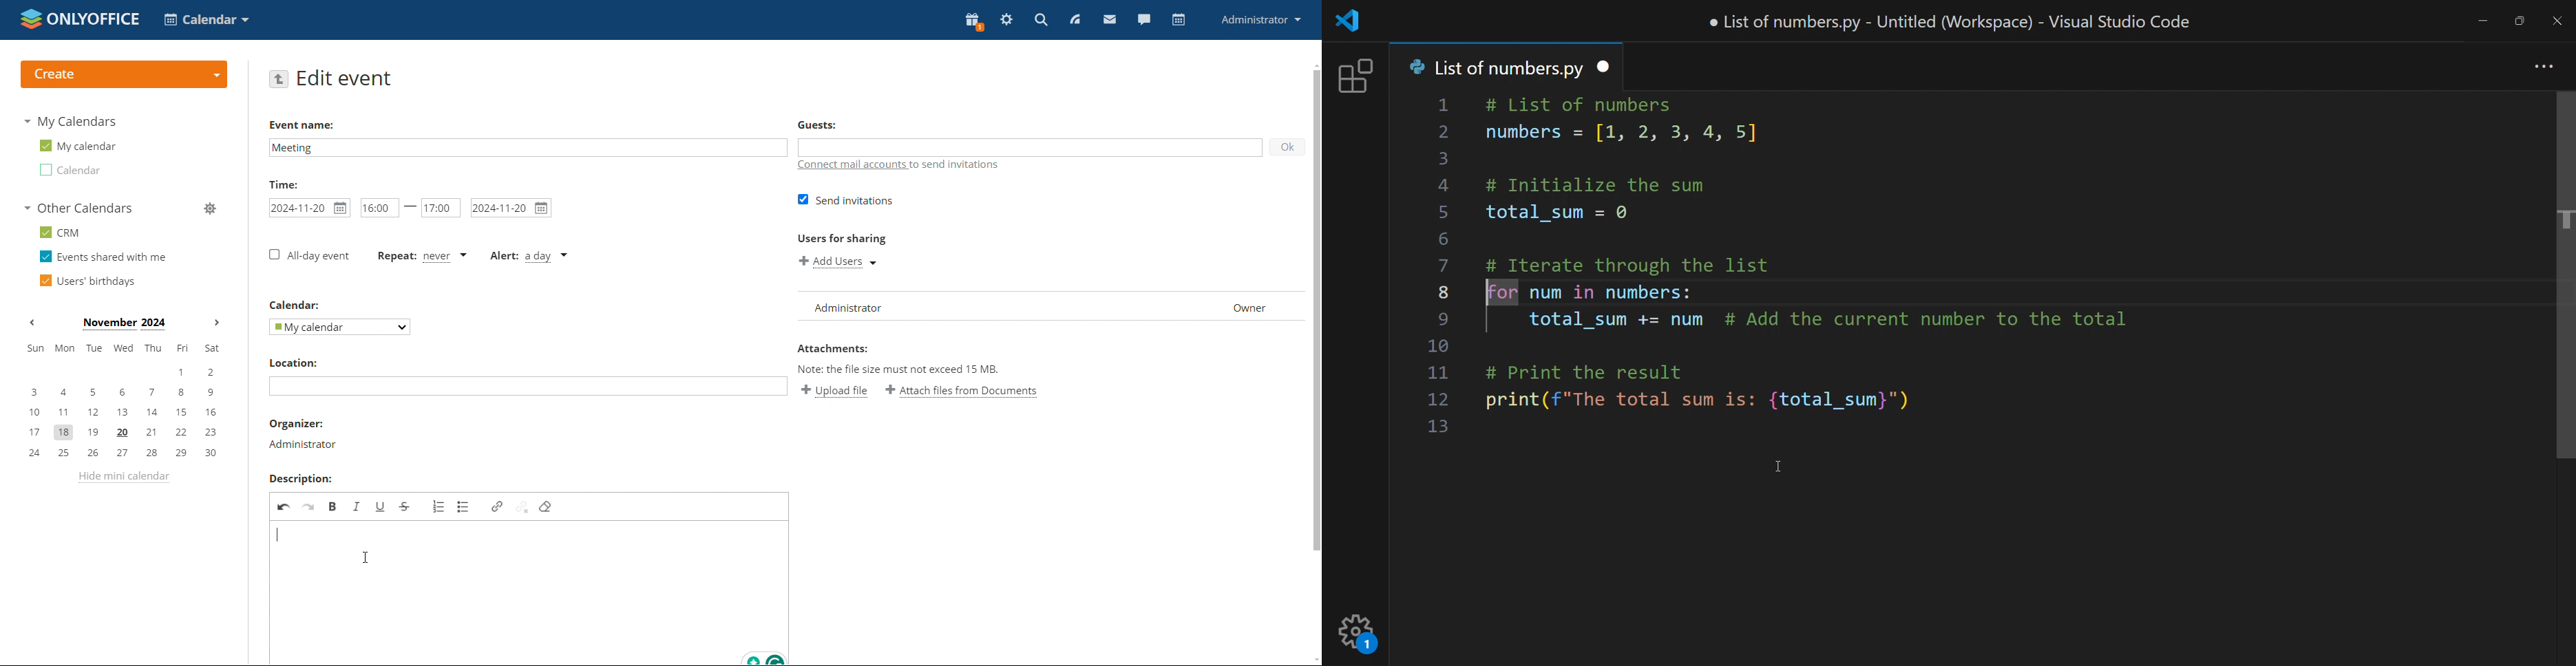 This screenshot has height=672, width=2576. What do you see at coordinates (2559, 278) in the screenshot?
I see `scroll bar` at bounding box center [2559, 278].